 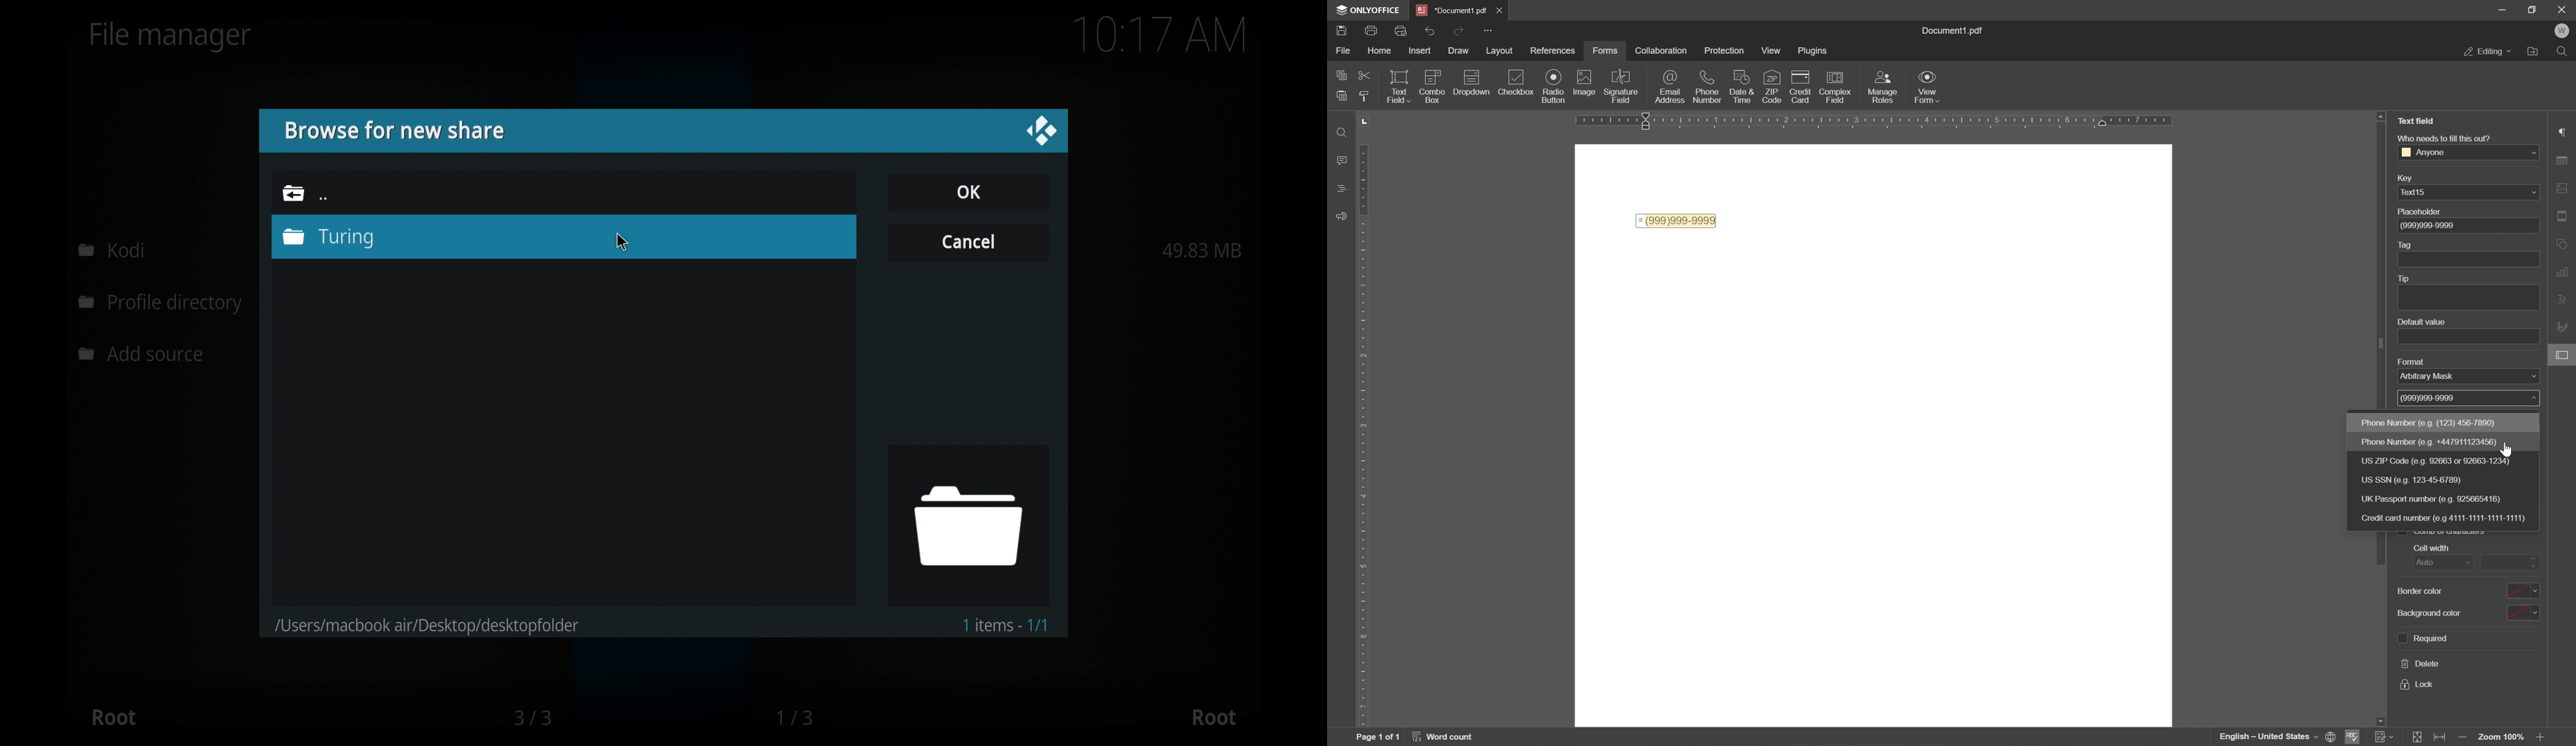 I want to click on file, so click(x=1345, y=52).